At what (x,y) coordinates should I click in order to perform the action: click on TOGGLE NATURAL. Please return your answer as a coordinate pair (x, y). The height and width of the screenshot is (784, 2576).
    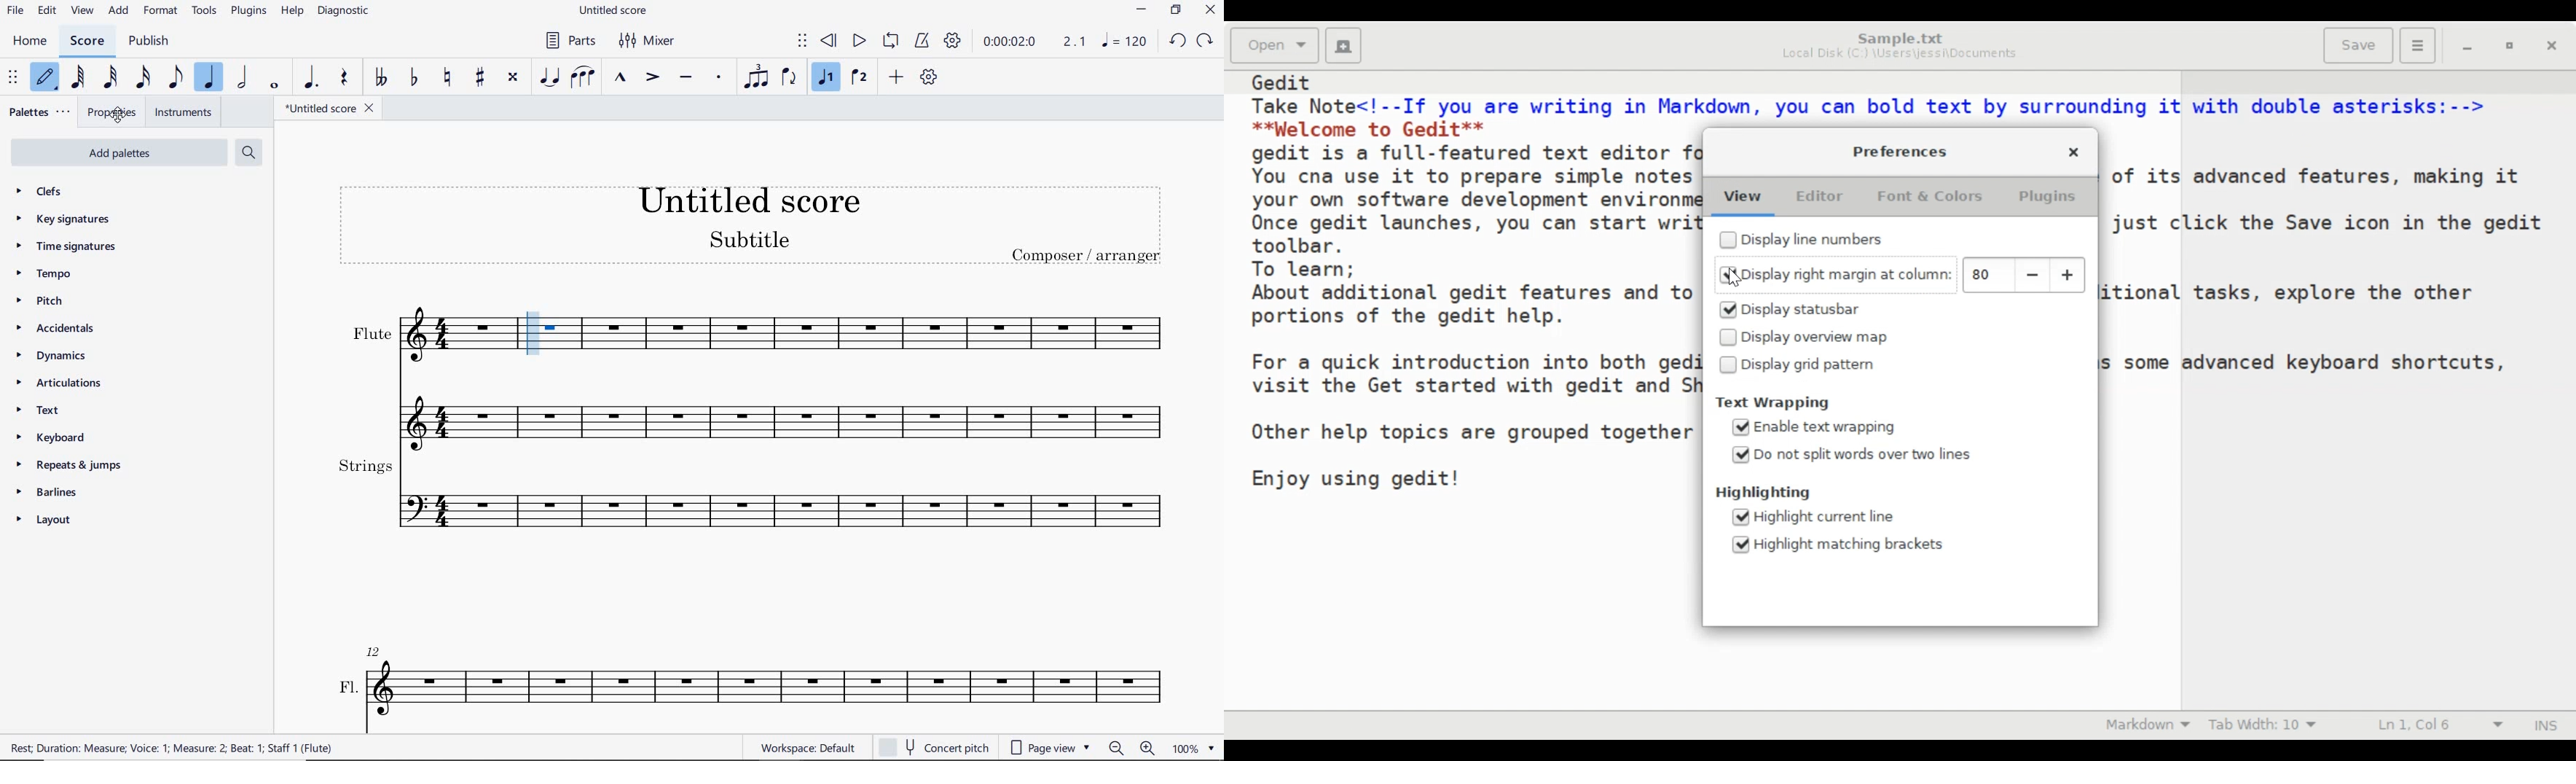
    Looking at the image, I should click on (449, 77).